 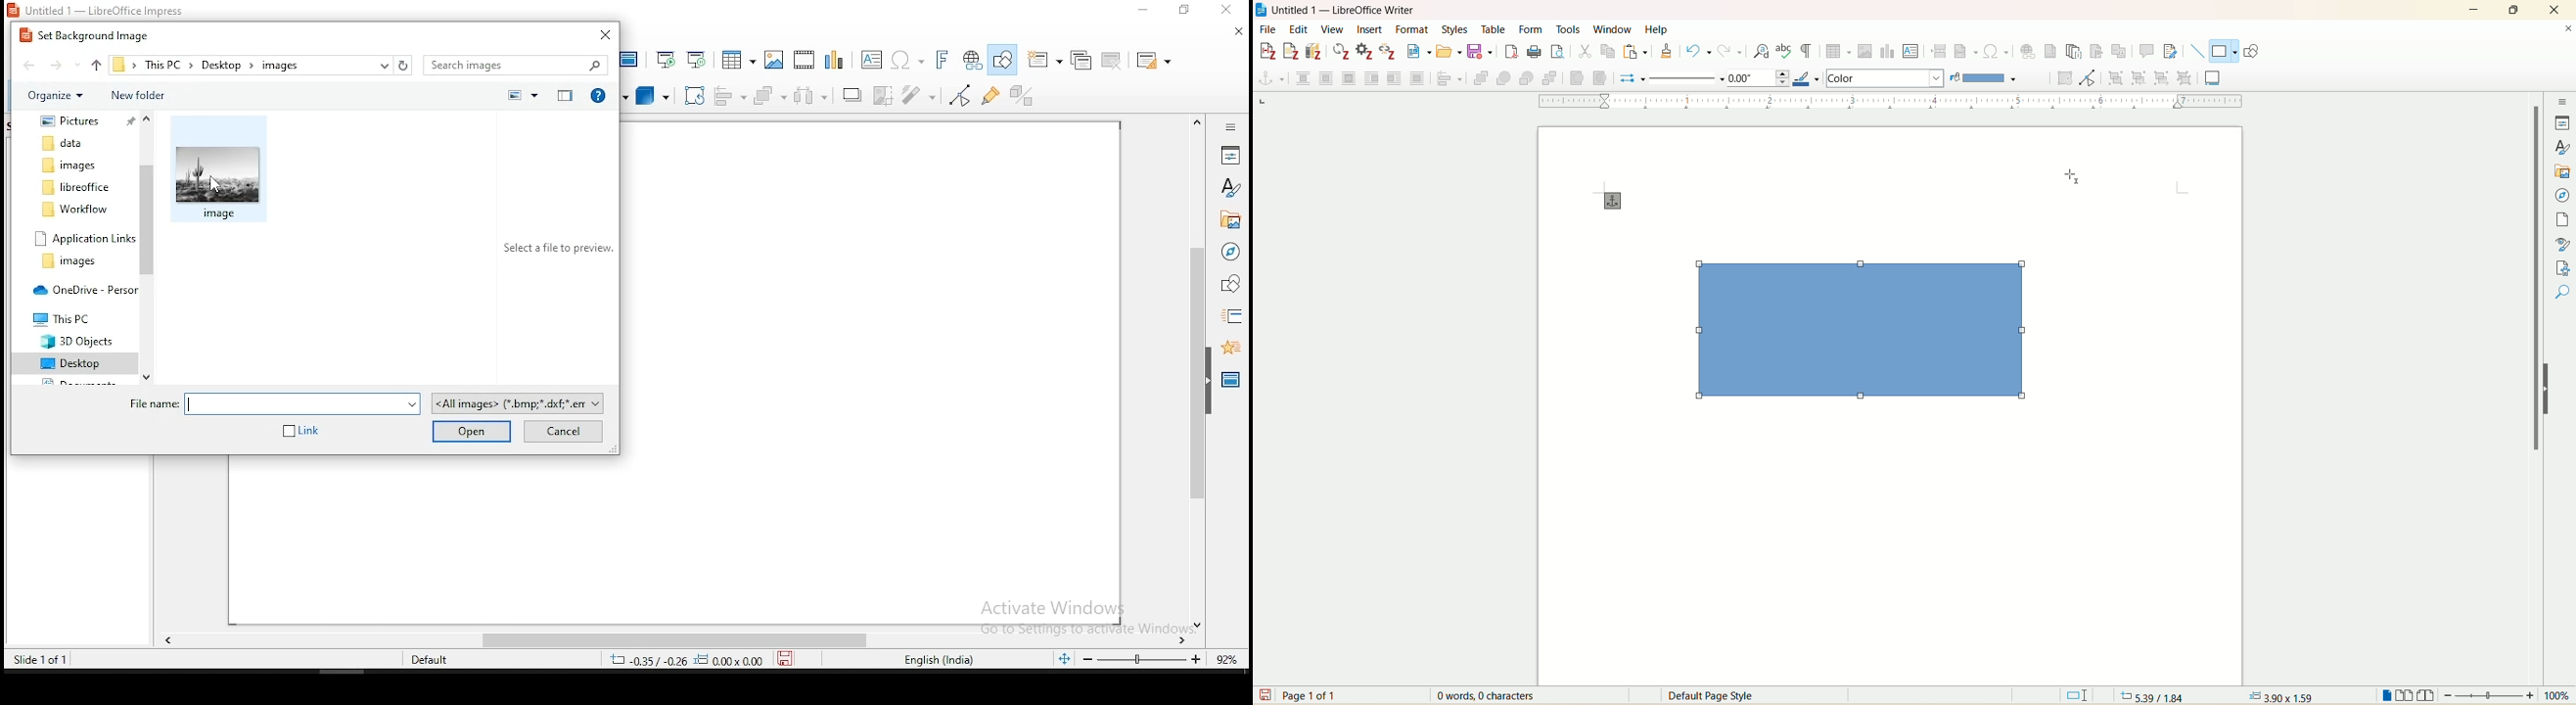 I want to click on Help, so click(x=600, y=94).